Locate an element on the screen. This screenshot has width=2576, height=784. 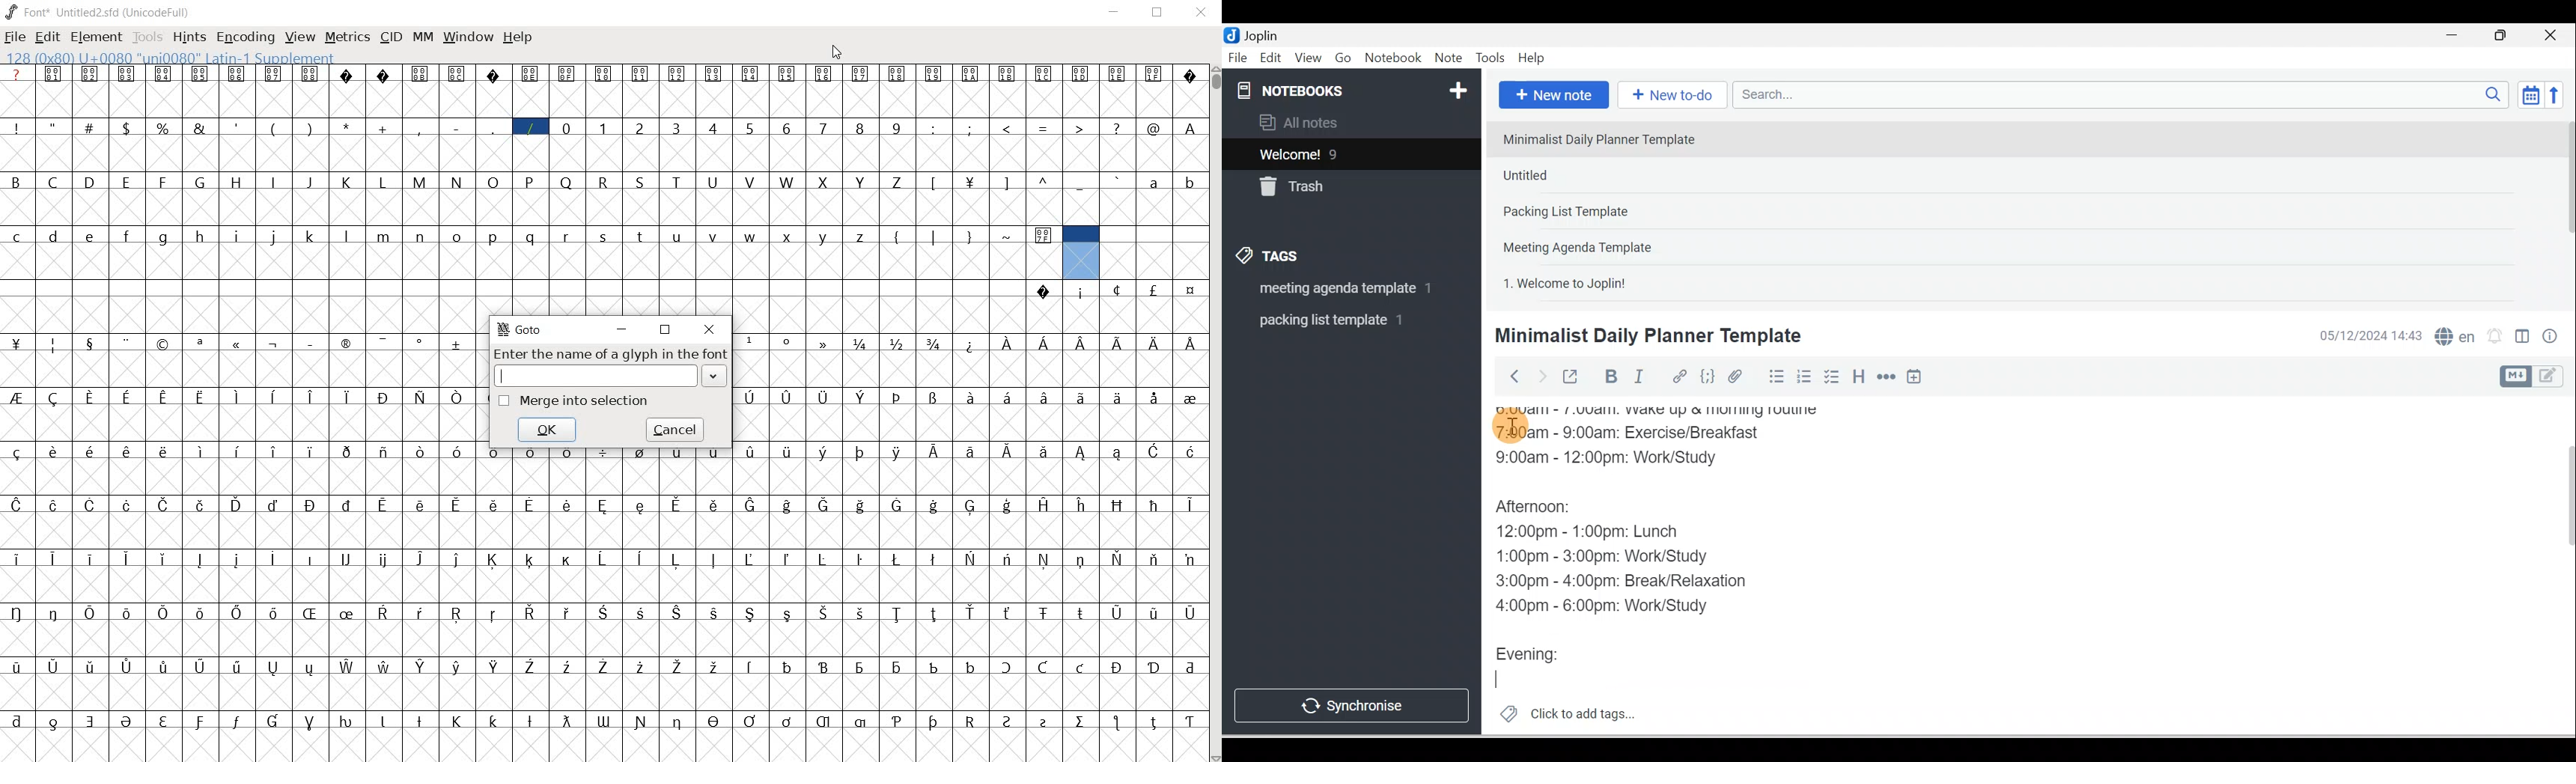
Back is located at coordinates (1508, 376).